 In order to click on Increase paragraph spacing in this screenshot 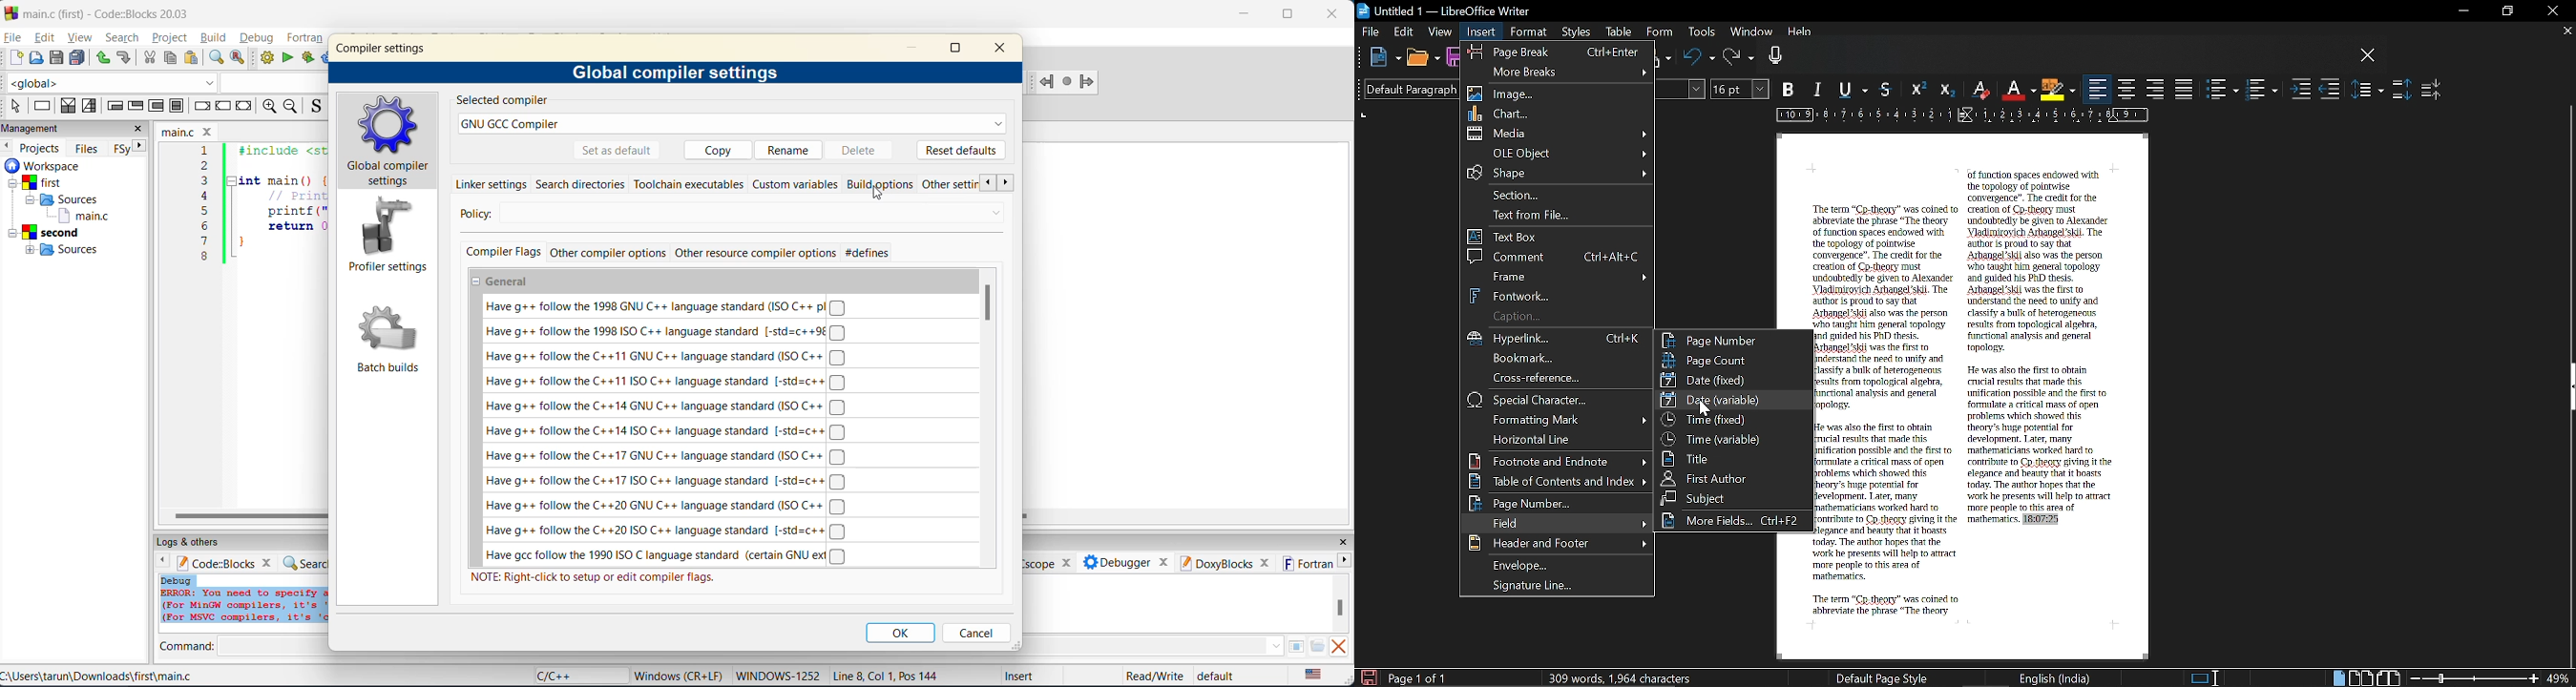, I will do `click(2401, 90)`.